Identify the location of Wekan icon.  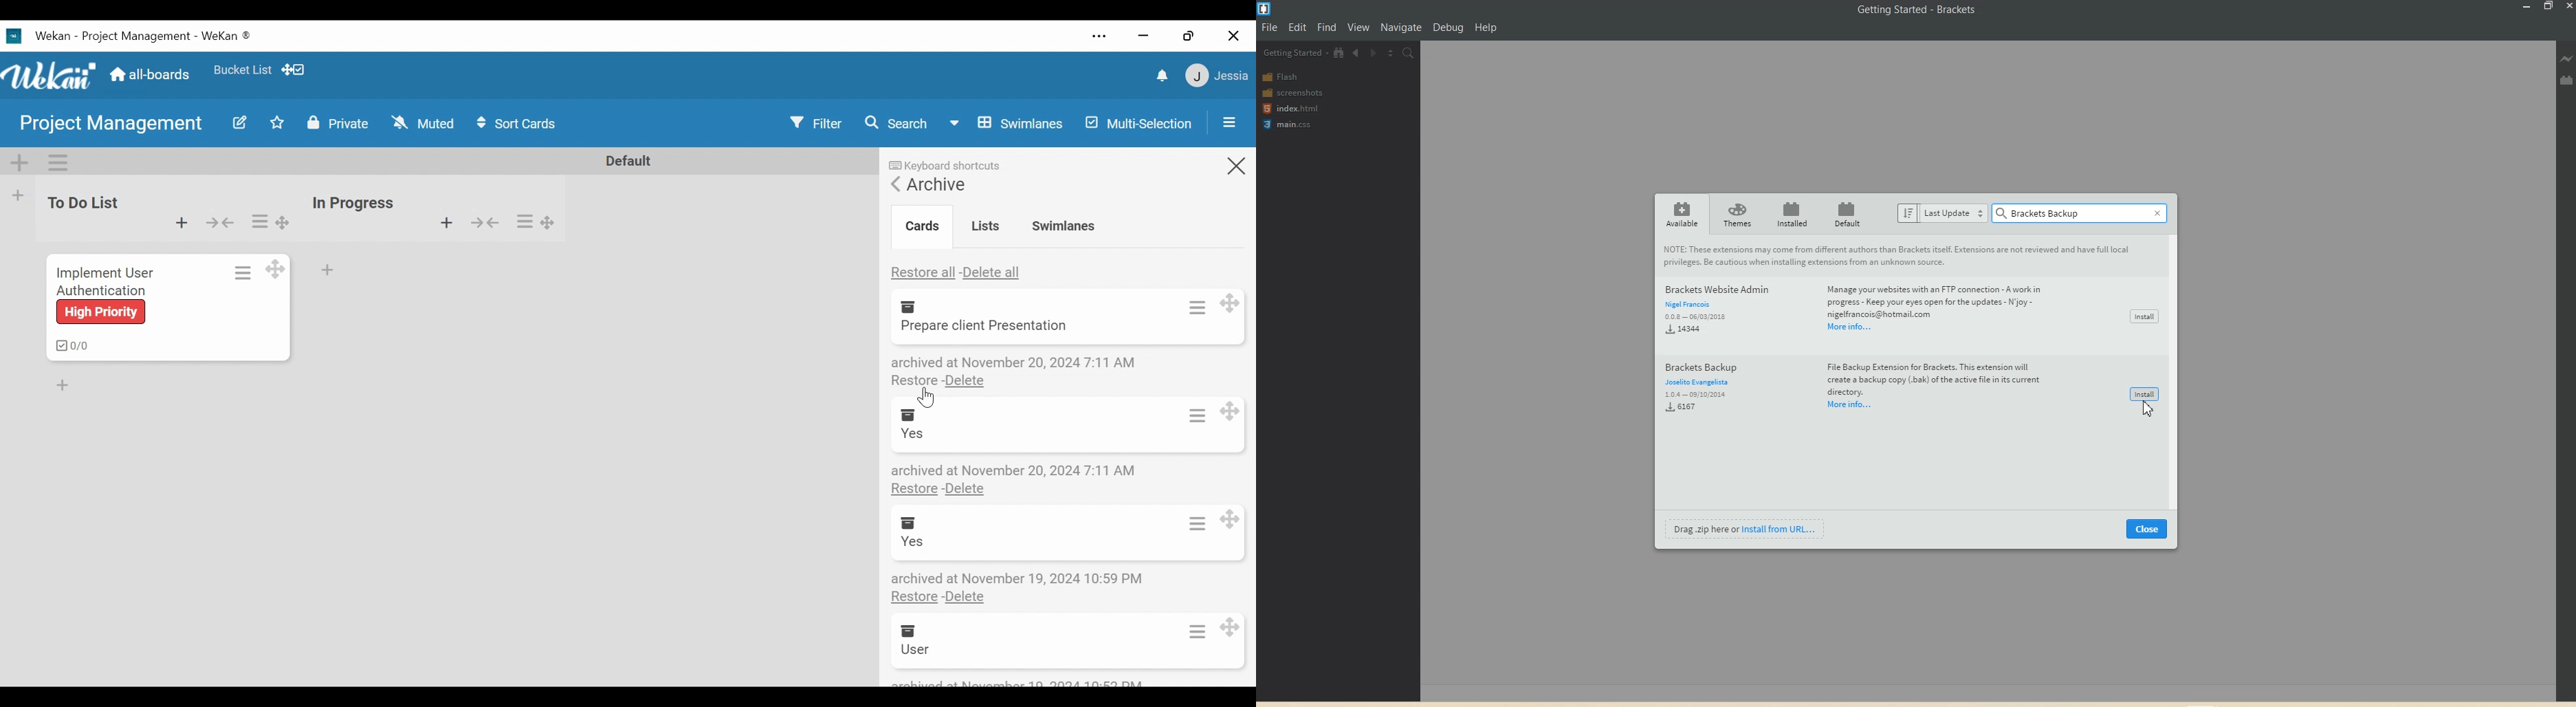
(16, 36).